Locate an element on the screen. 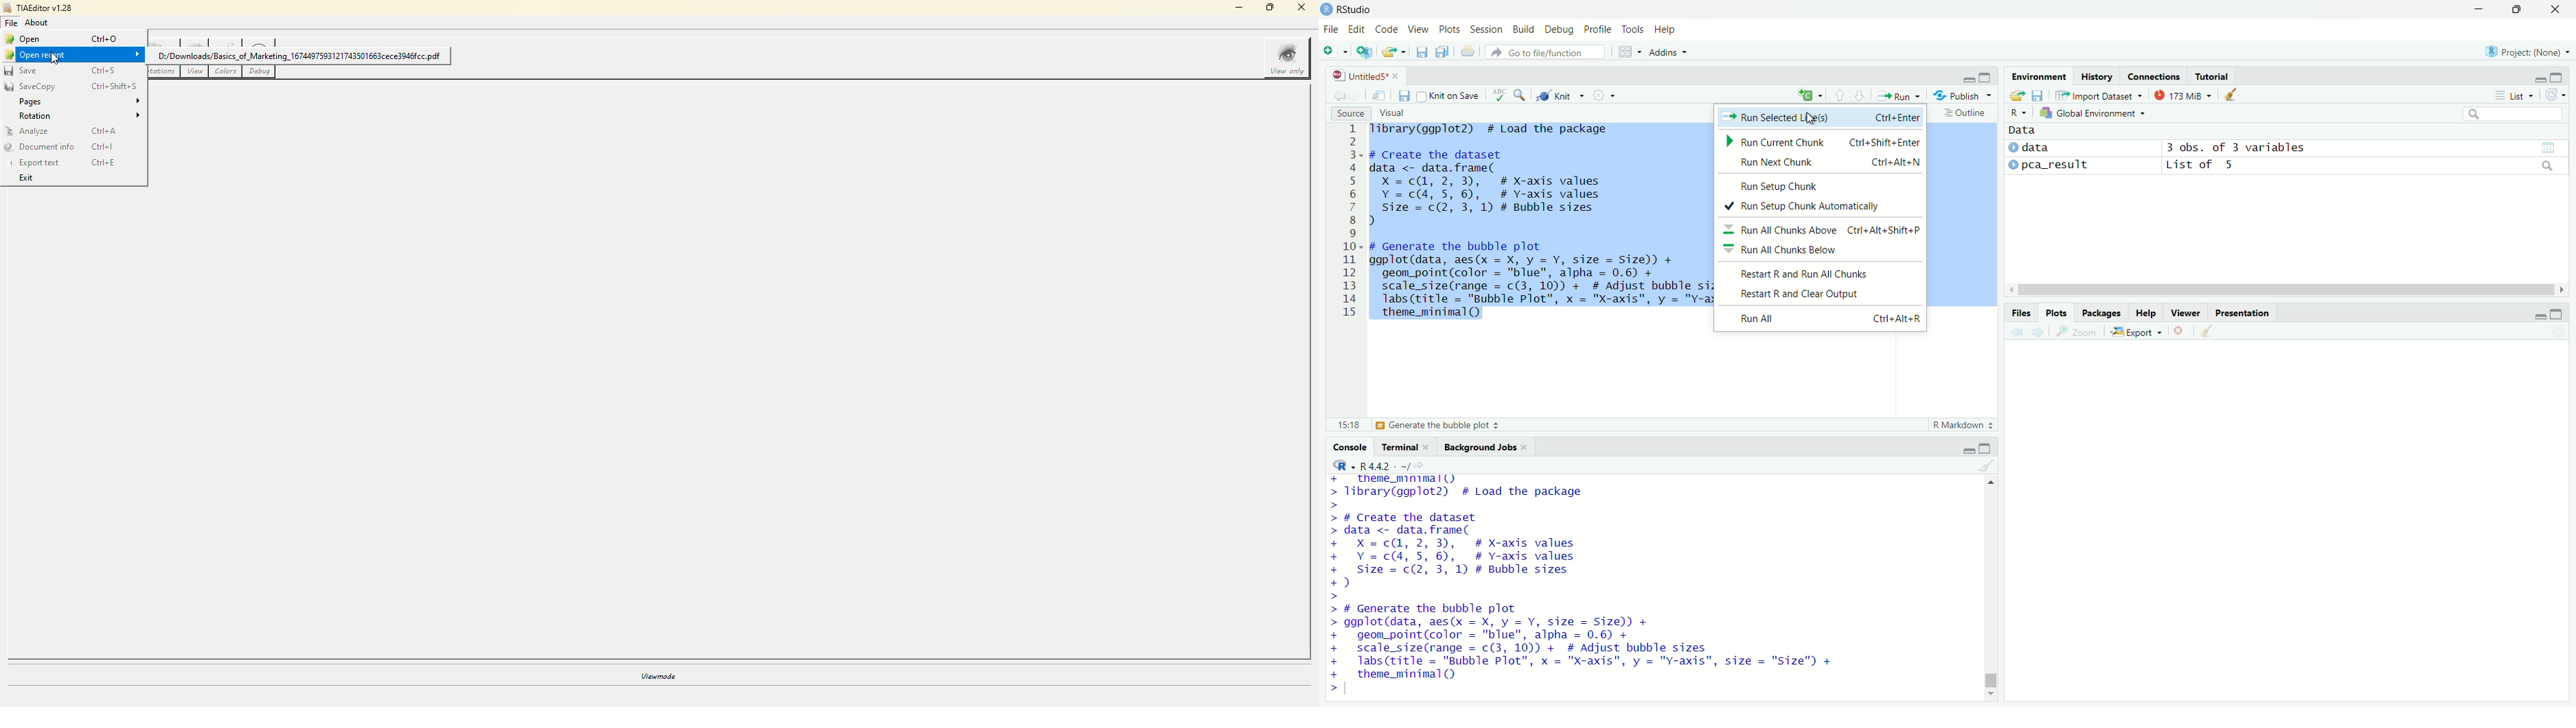  run setup chunk is located at coordinates (1822, 185).